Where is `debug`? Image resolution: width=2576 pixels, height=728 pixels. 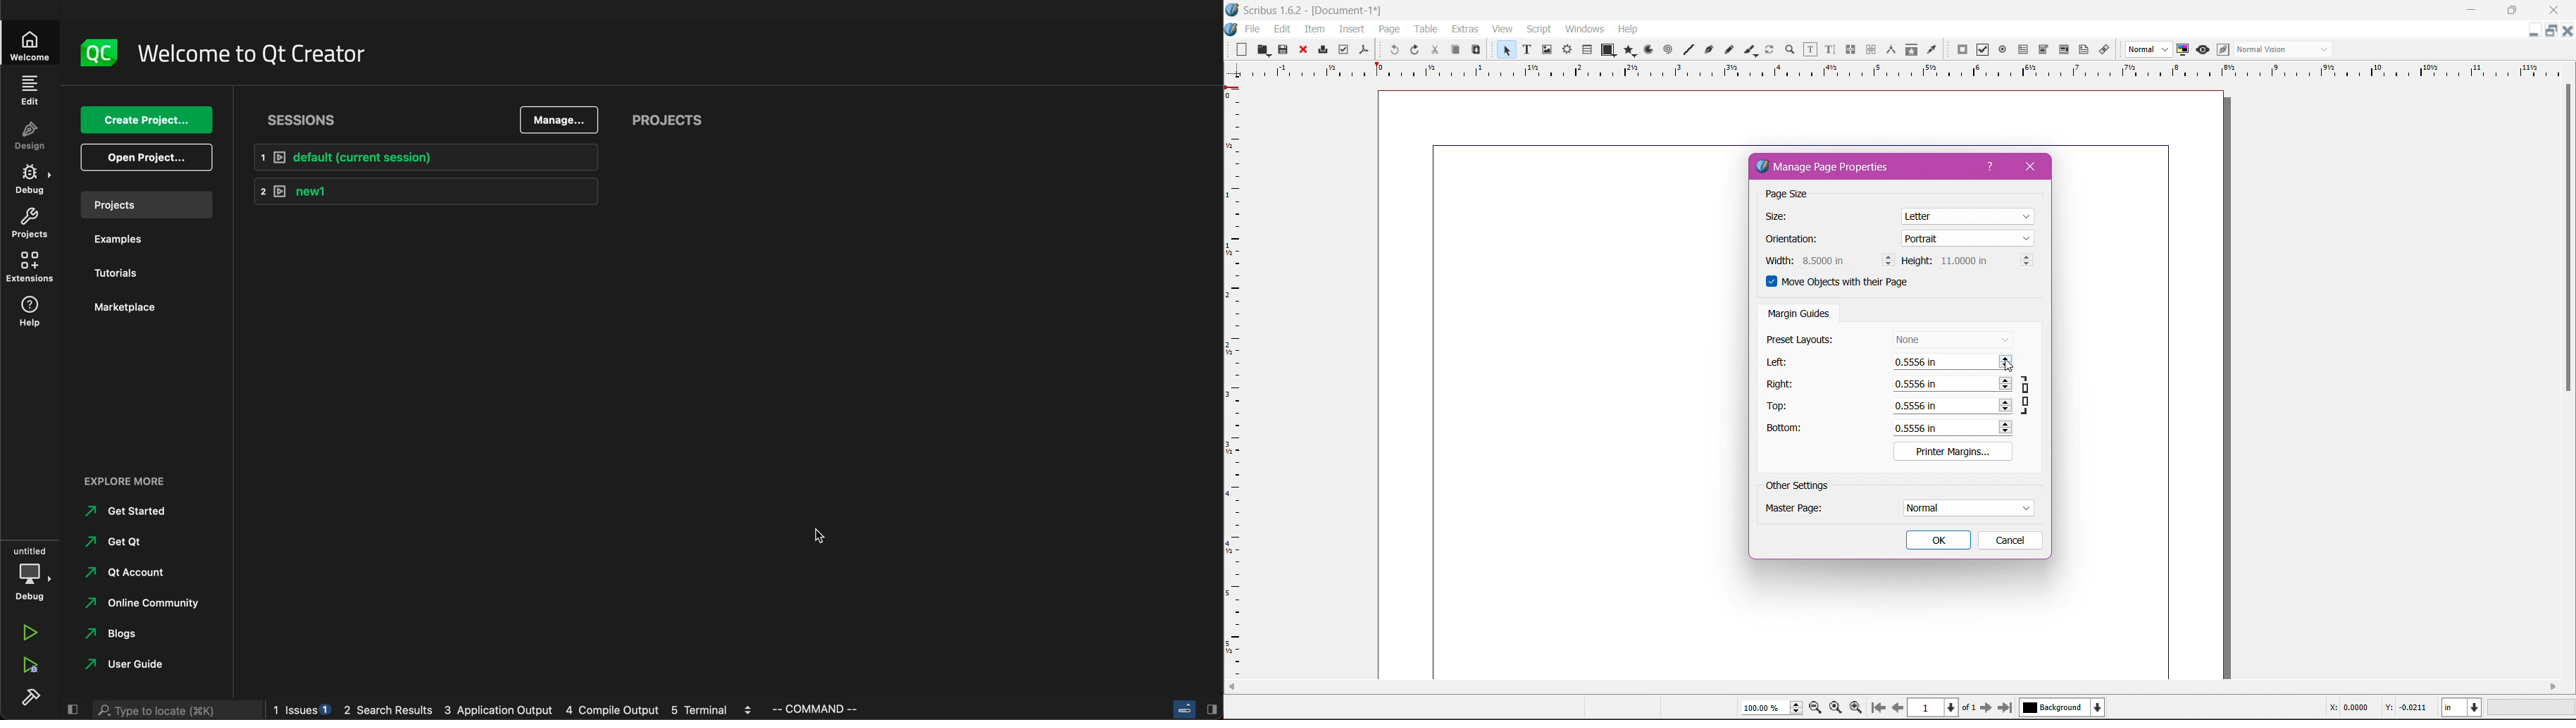 debug is located at coordinates (28, 575).